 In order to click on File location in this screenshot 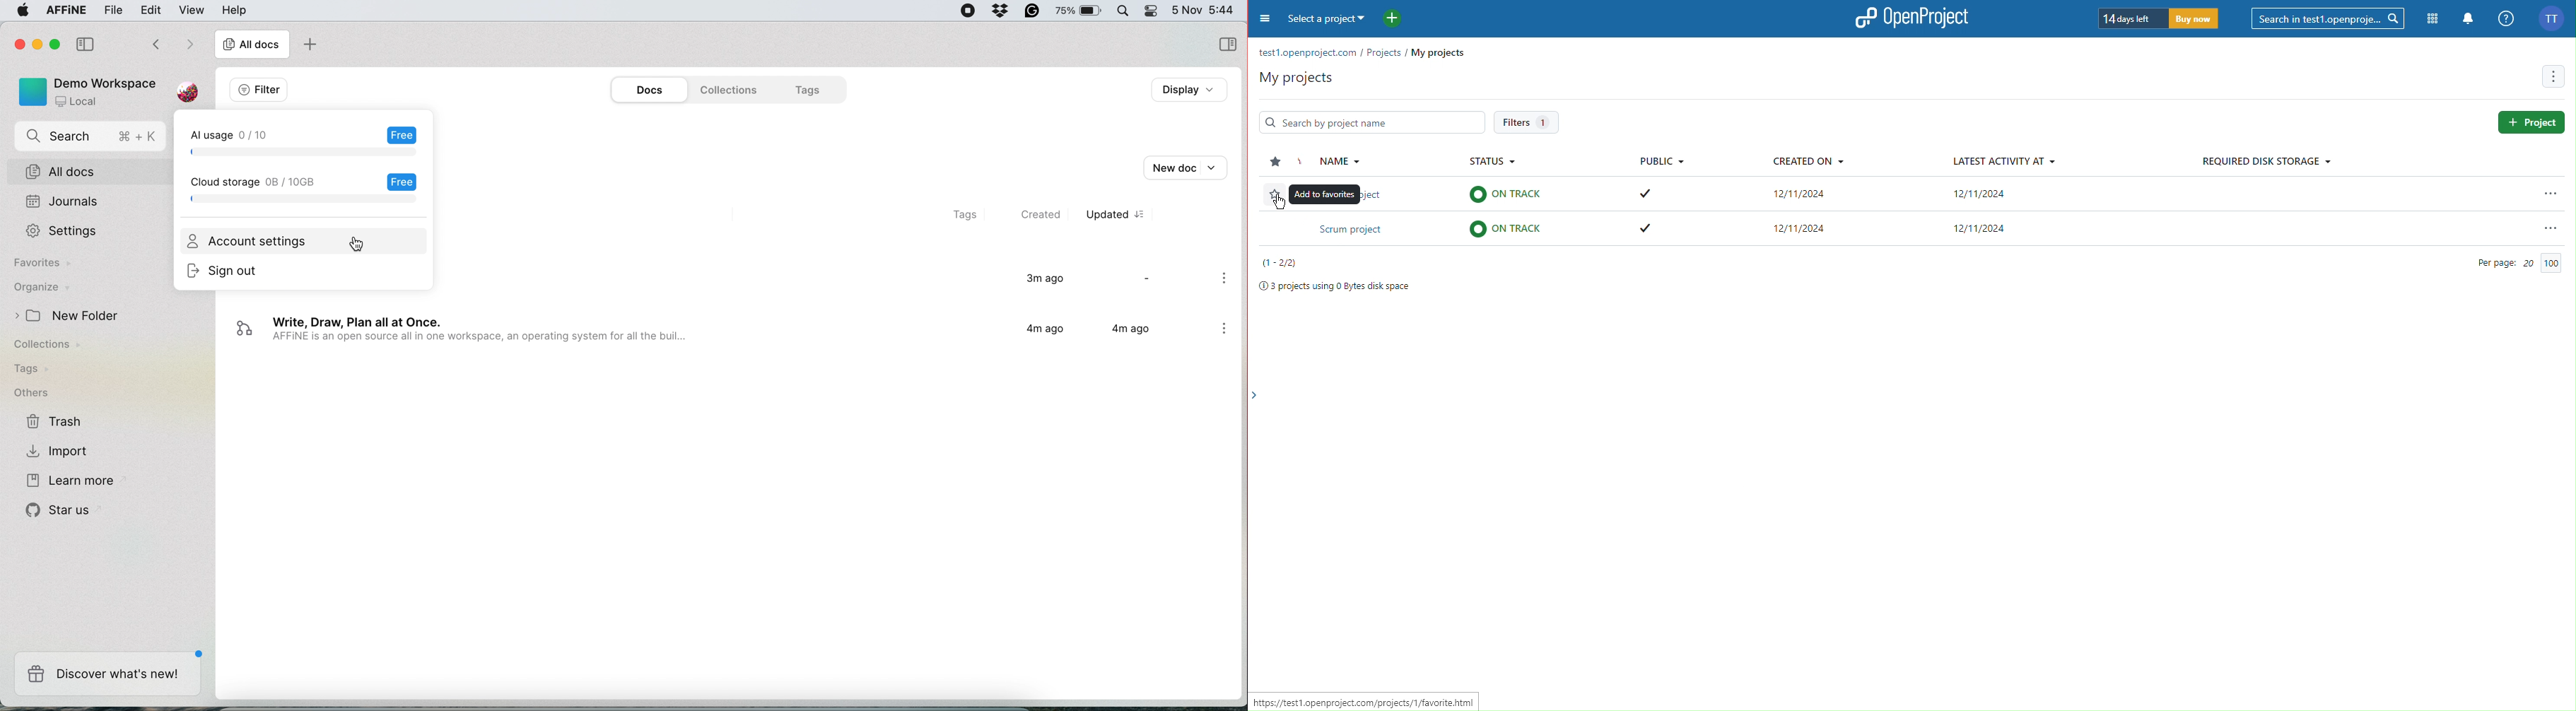, I will do `click(1361, 54)`.